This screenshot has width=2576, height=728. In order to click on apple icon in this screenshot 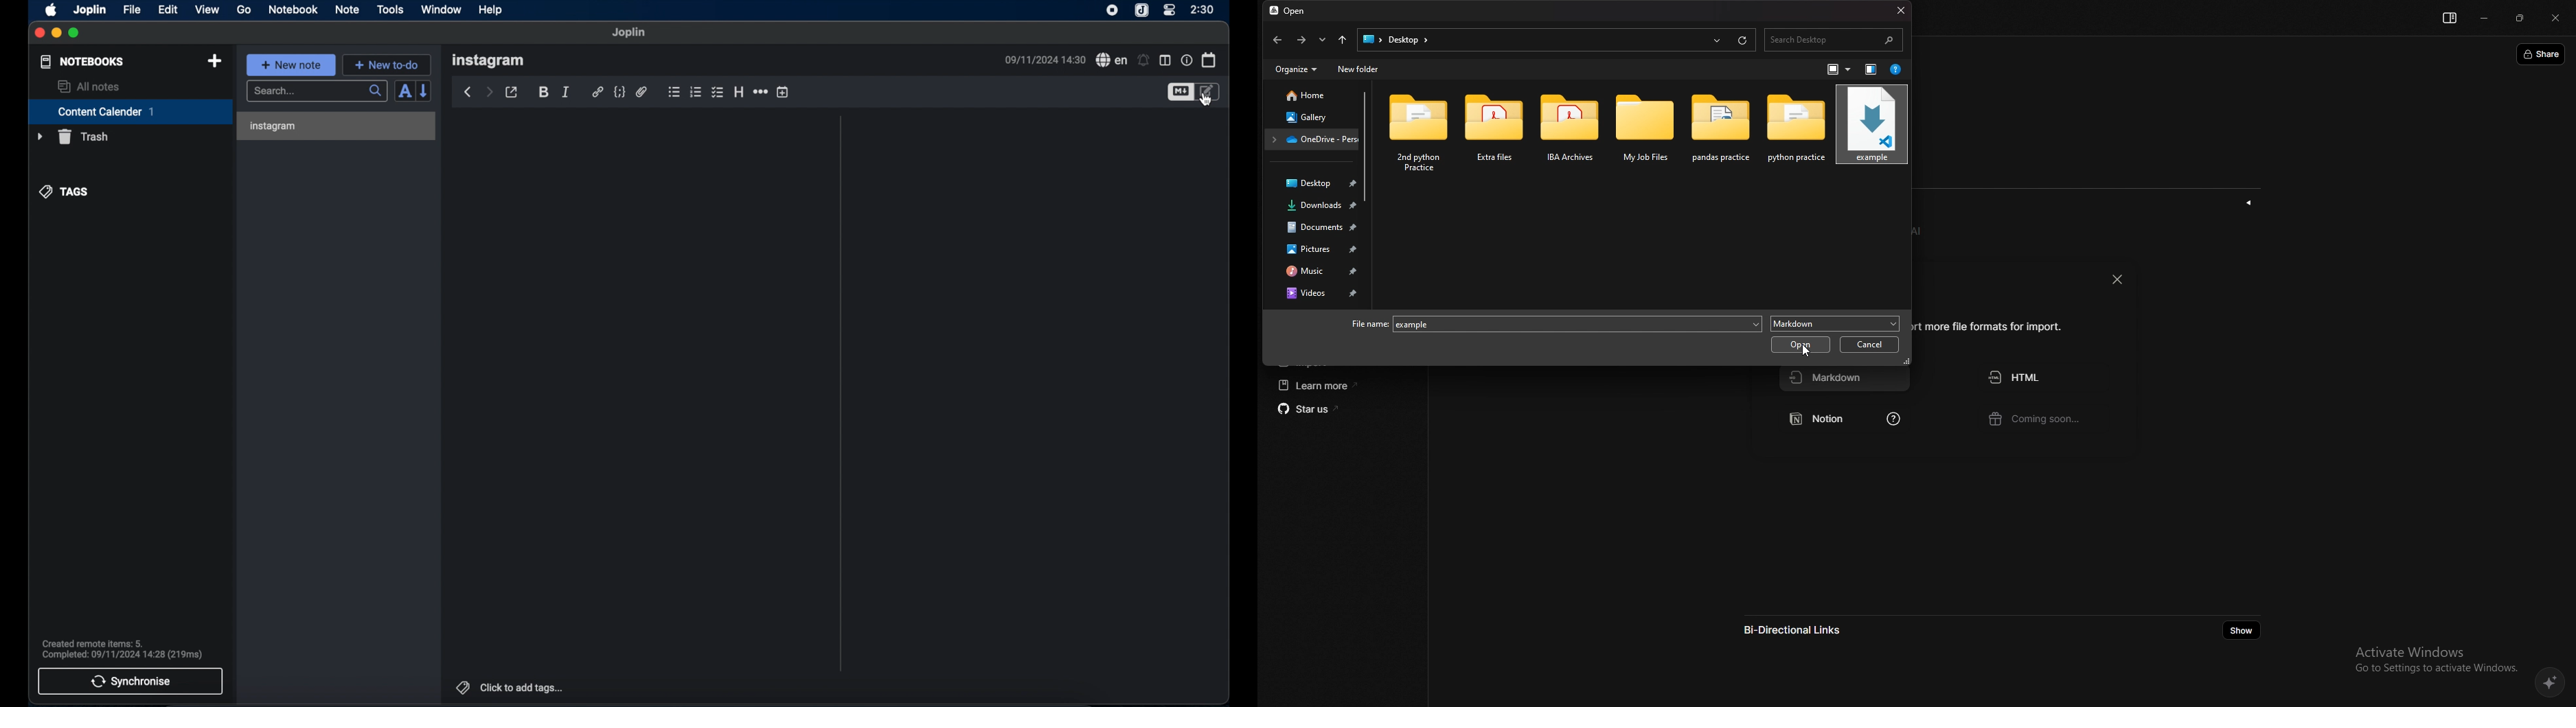, I will do `click(52, 10)`.